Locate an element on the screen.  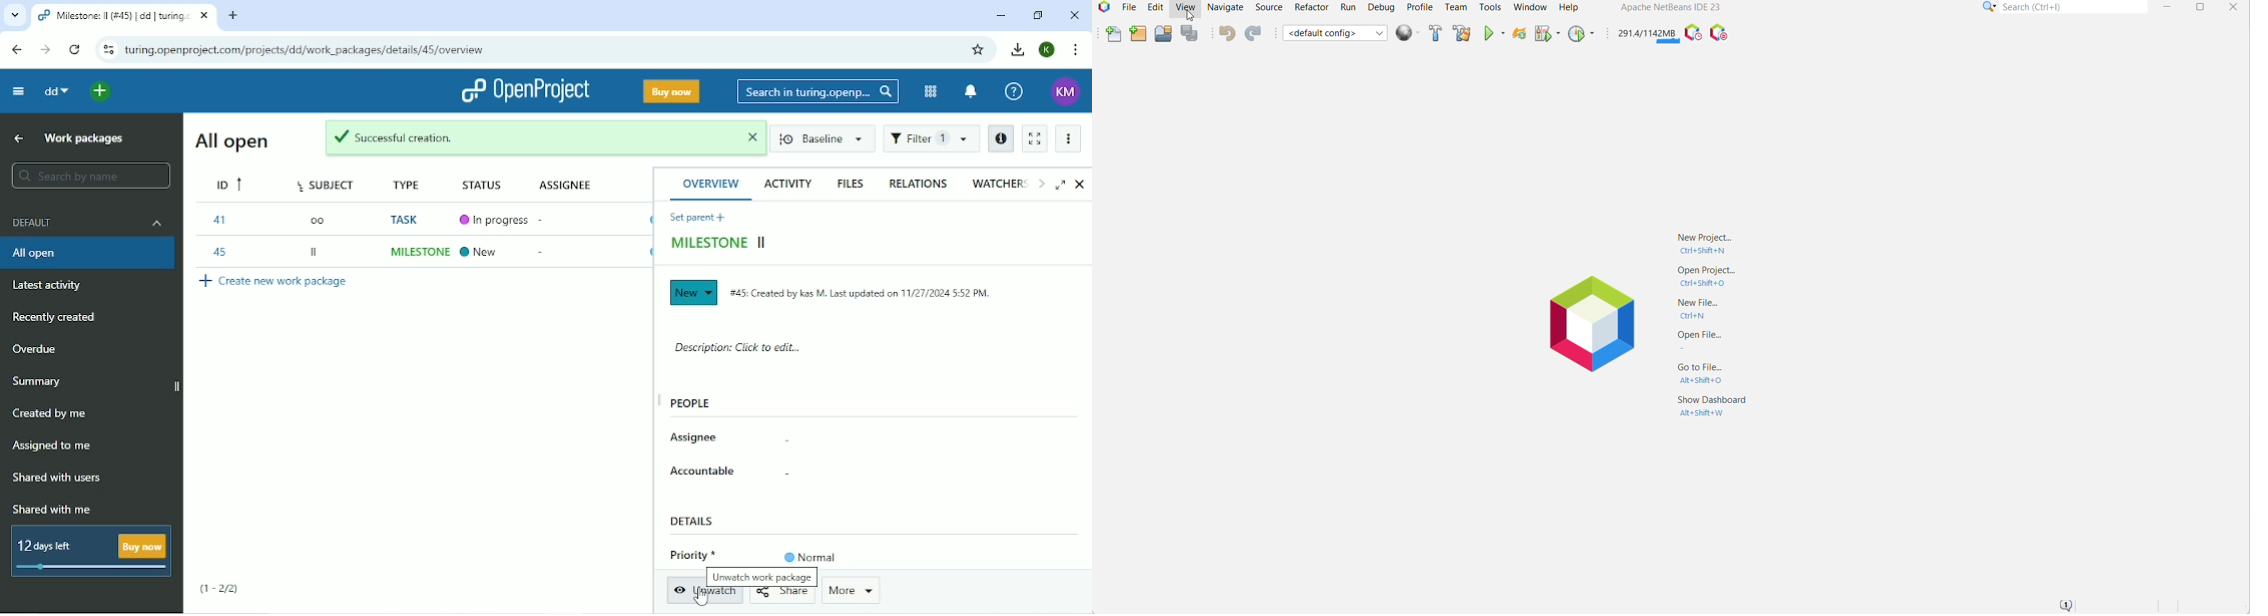
assignee is located at coordinates (558, 181).